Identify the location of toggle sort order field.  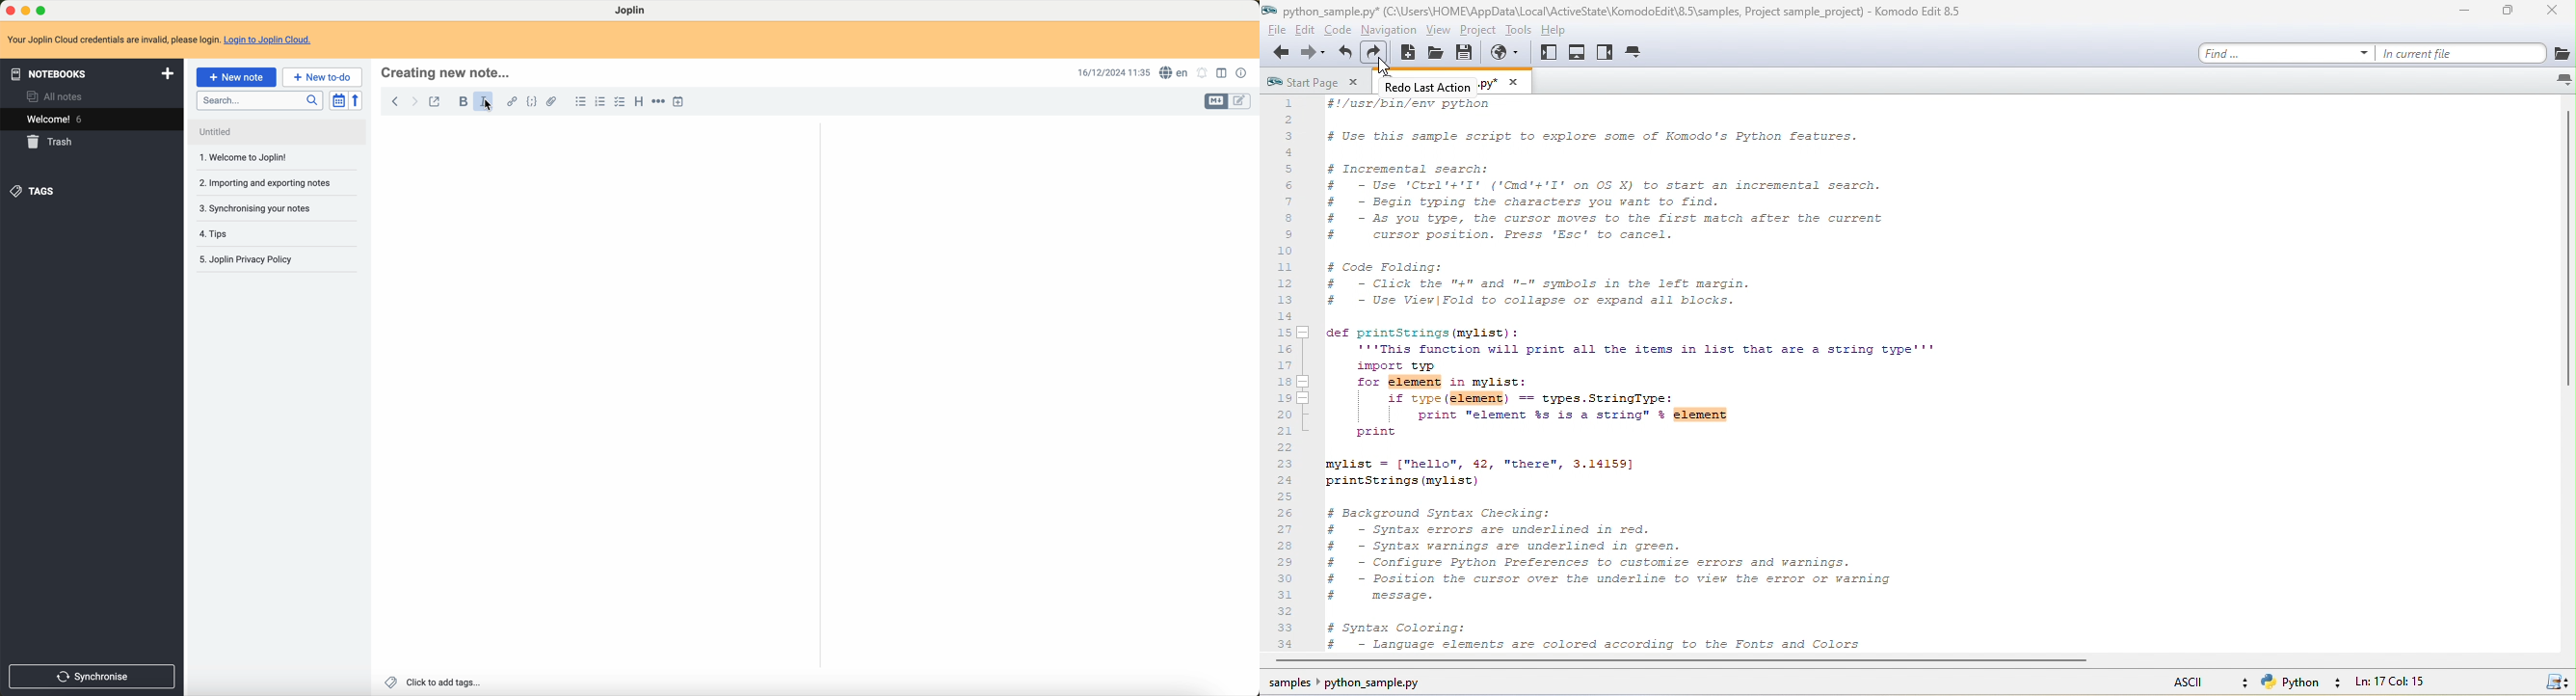
(337, 101).